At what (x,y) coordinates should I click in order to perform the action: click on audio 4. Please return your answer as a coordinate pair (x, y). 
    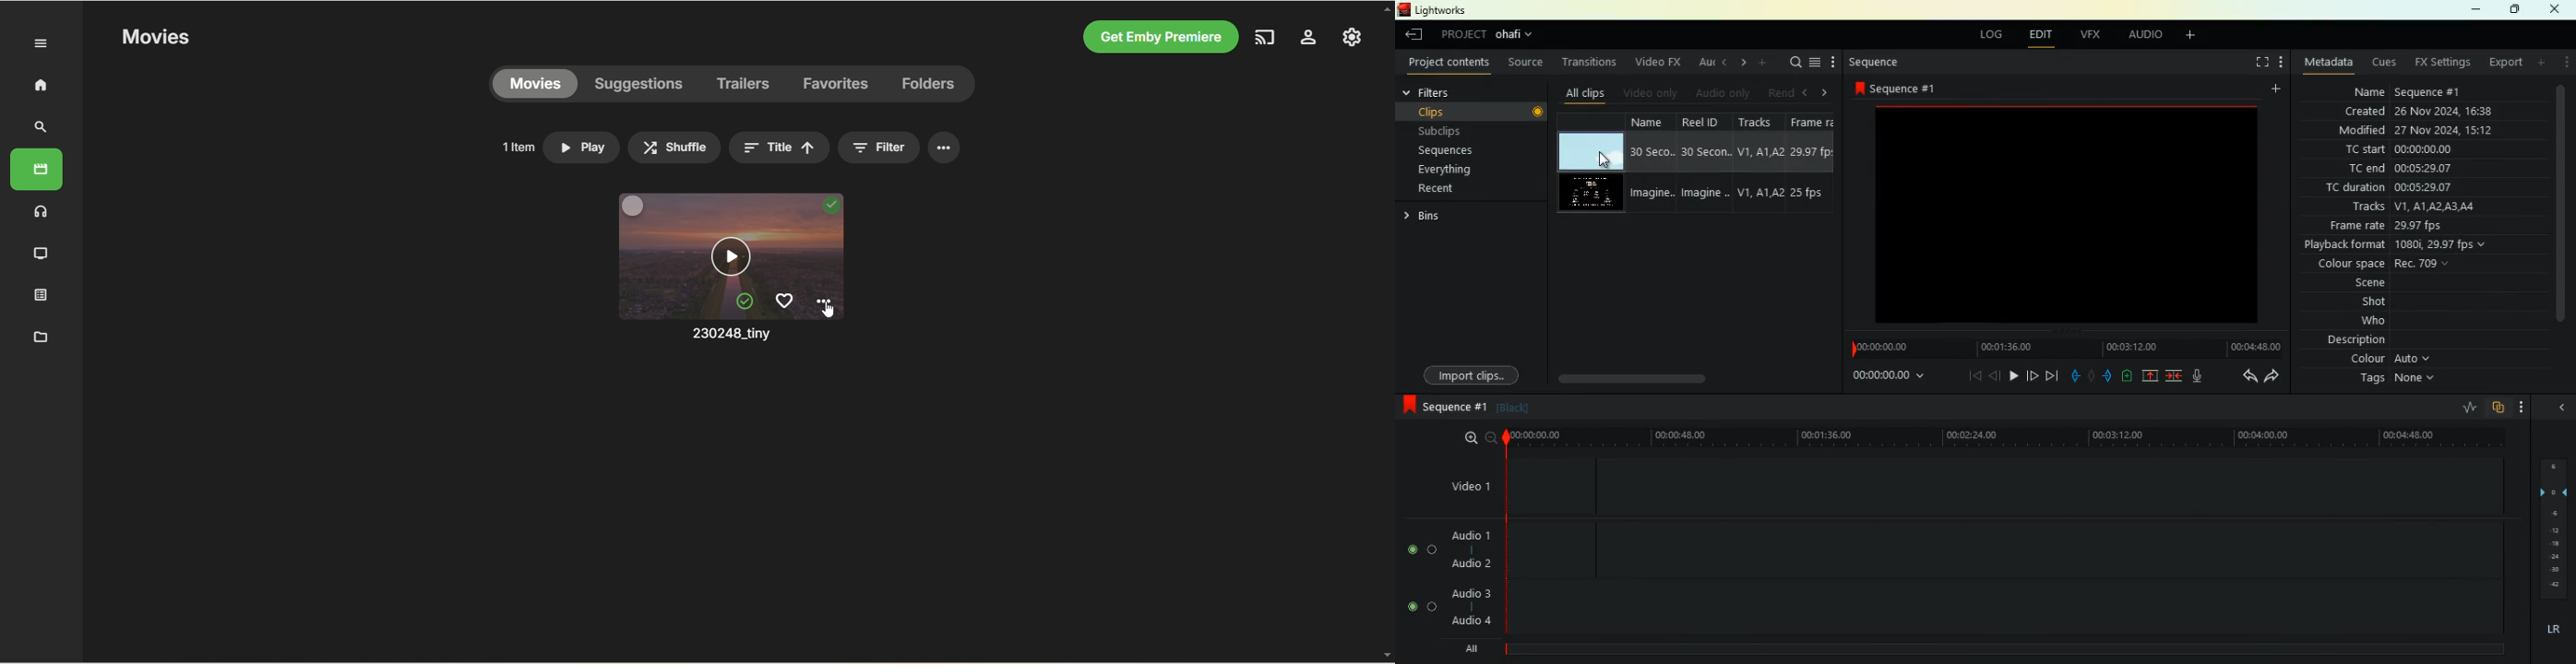
    Looking at the image, I should click on (1469, 622).